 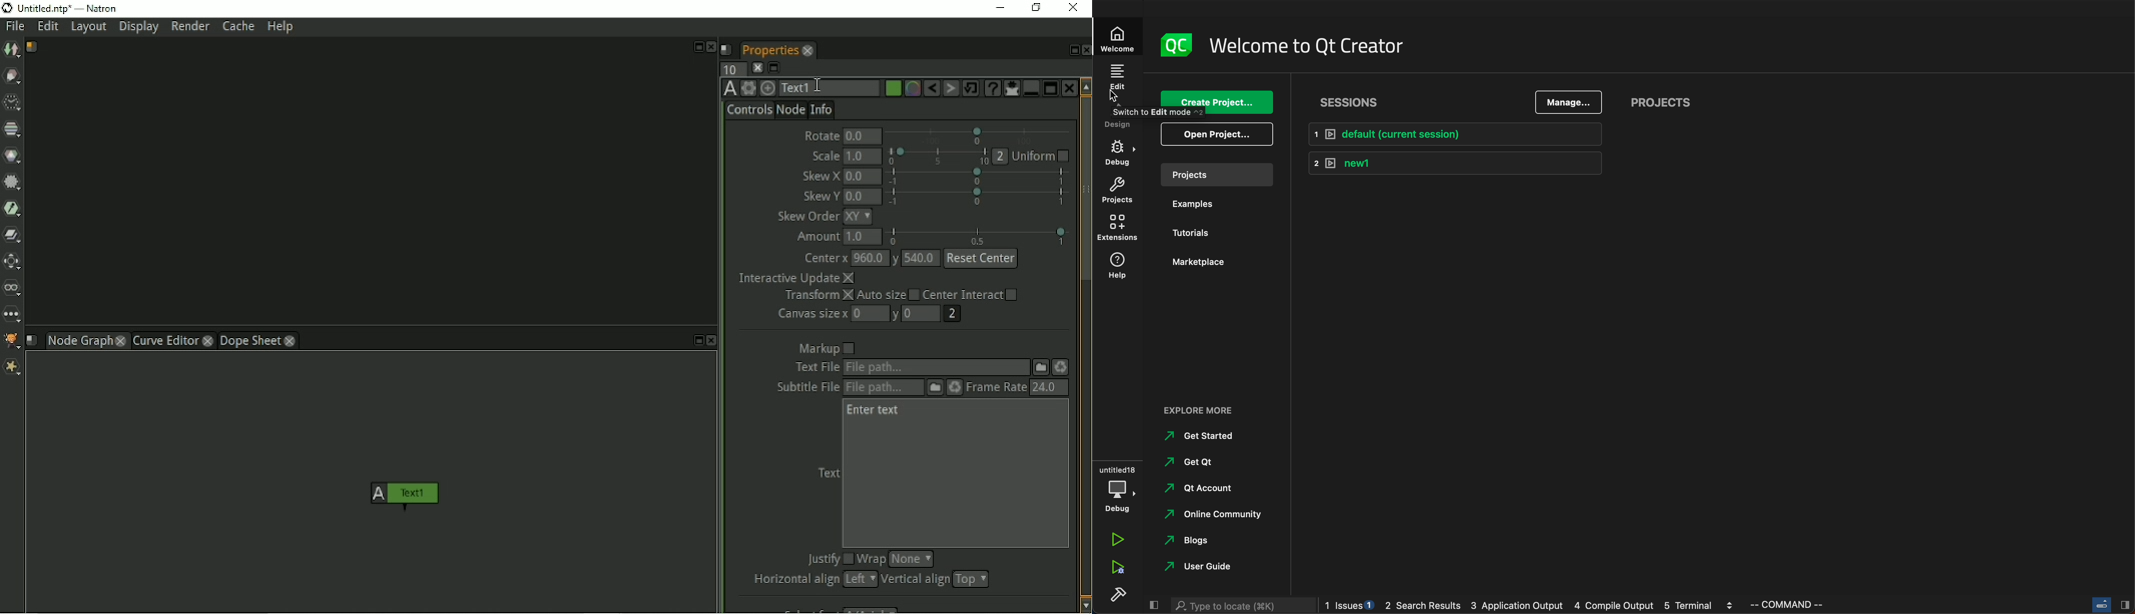 What do you see at coordinates (811, 314) in the screenshot?
I see `Canvas size` at bounding box center [811, 314].